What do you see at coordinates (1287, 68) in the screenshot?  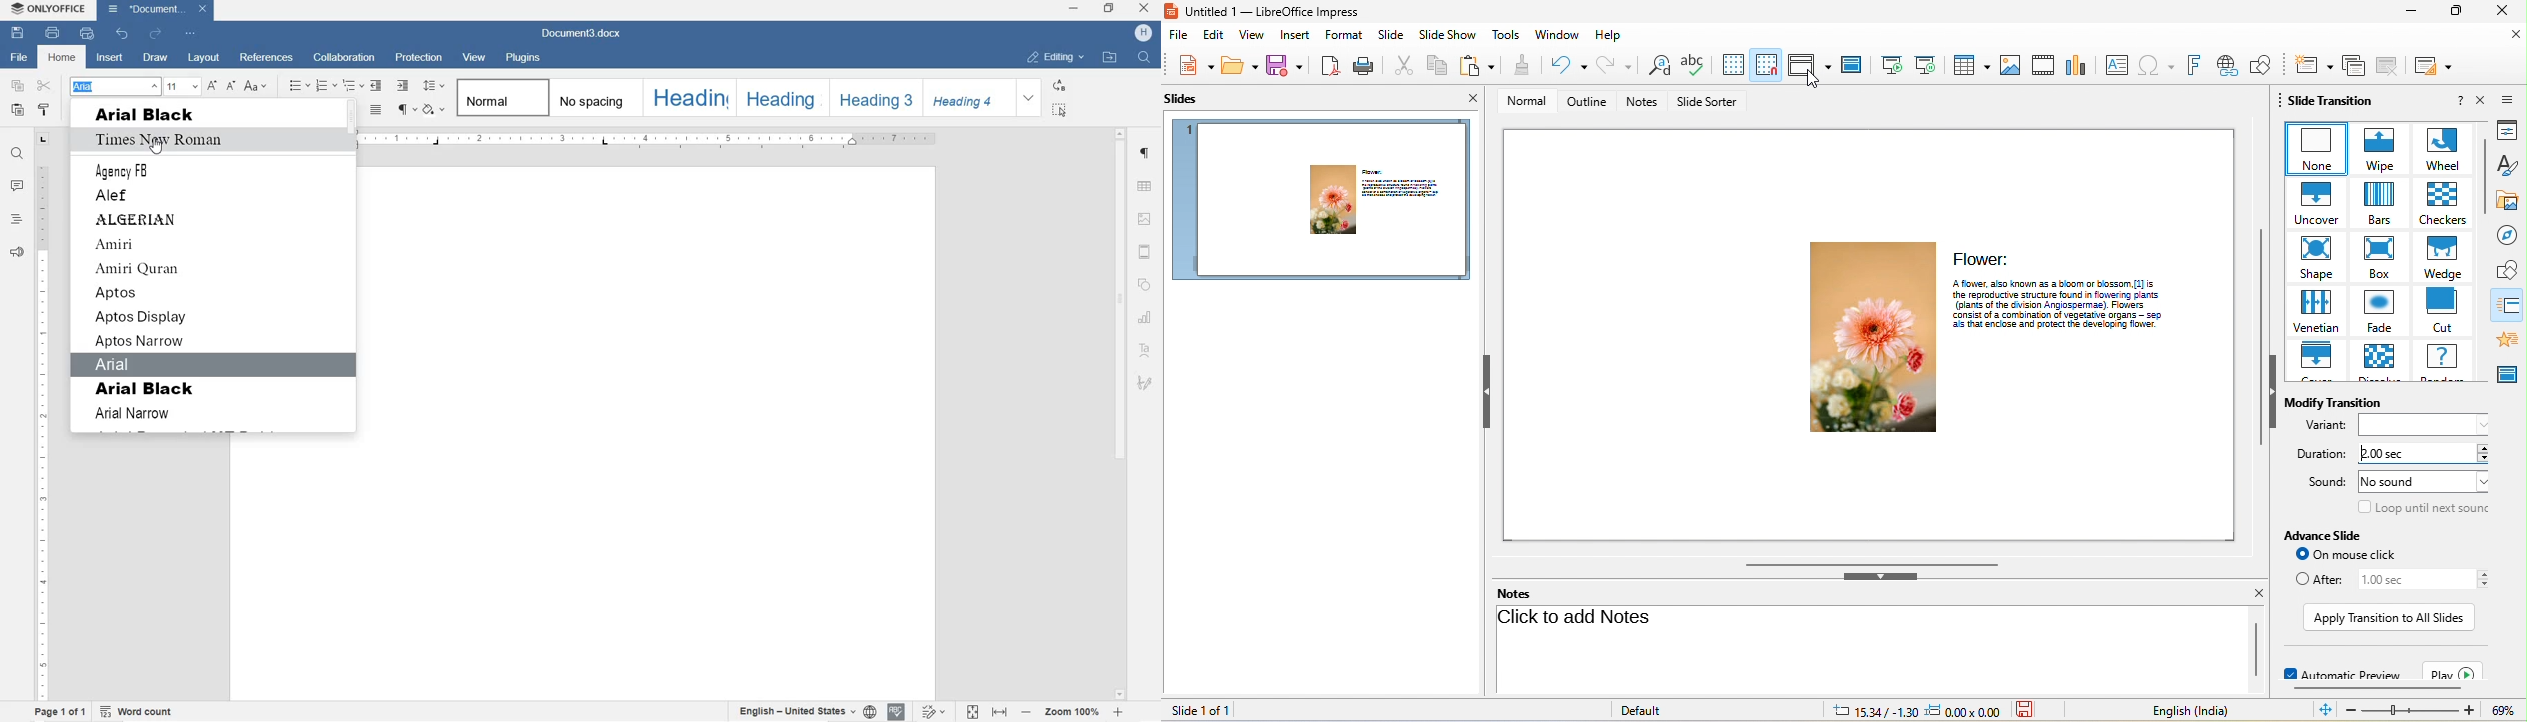 I see `save` at bounding box center [1287, 68].